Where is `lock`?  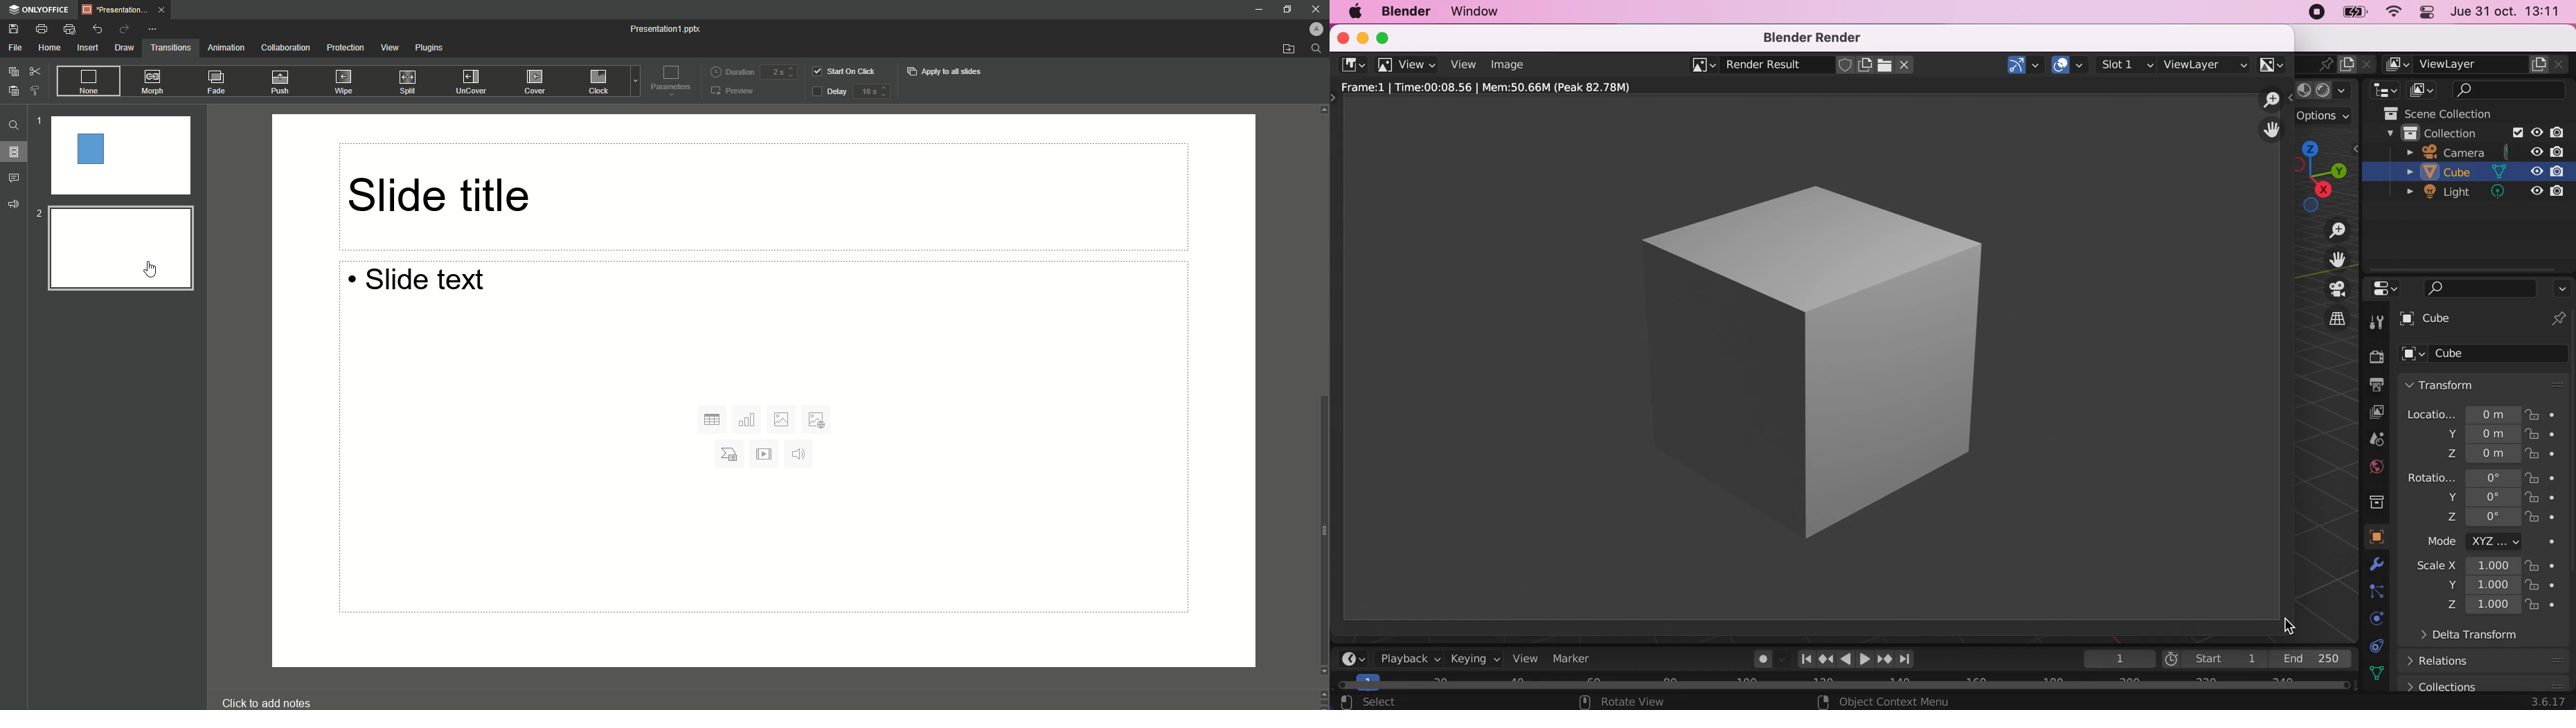
lock is located at coordinates (2542, 586).